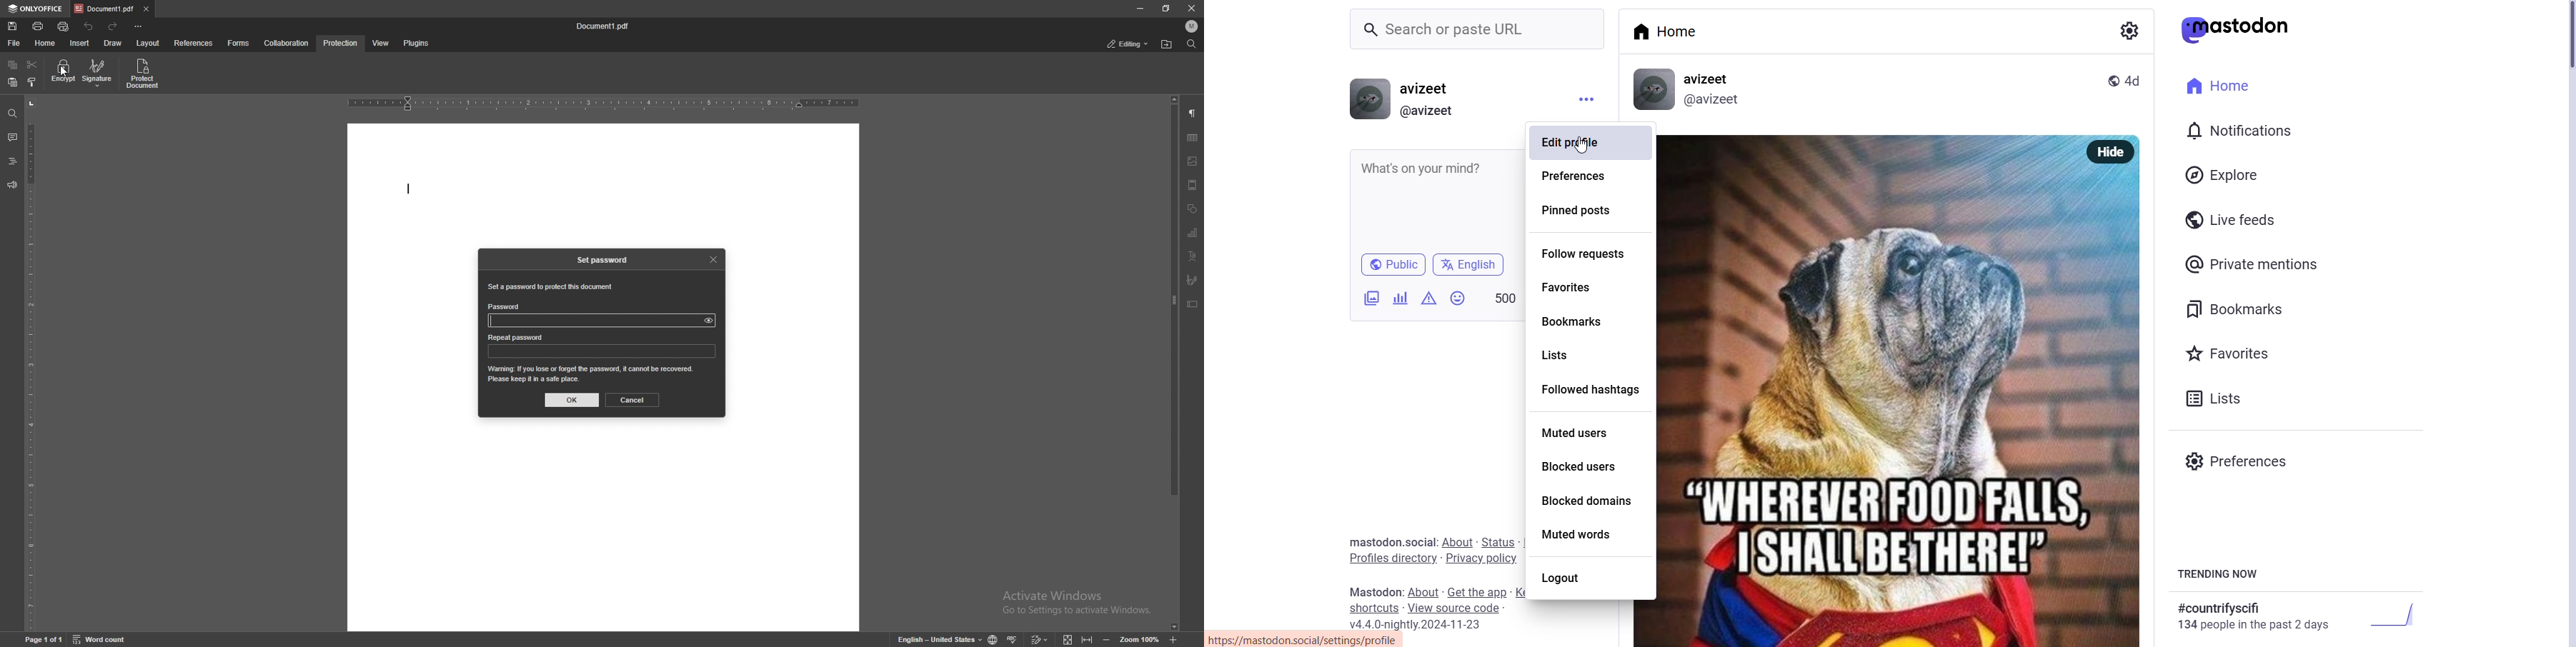 This screenshot has height=672, width=2576. Describe the element at coordinates (1428, 87) in the screenshot. I see `name` at that location.